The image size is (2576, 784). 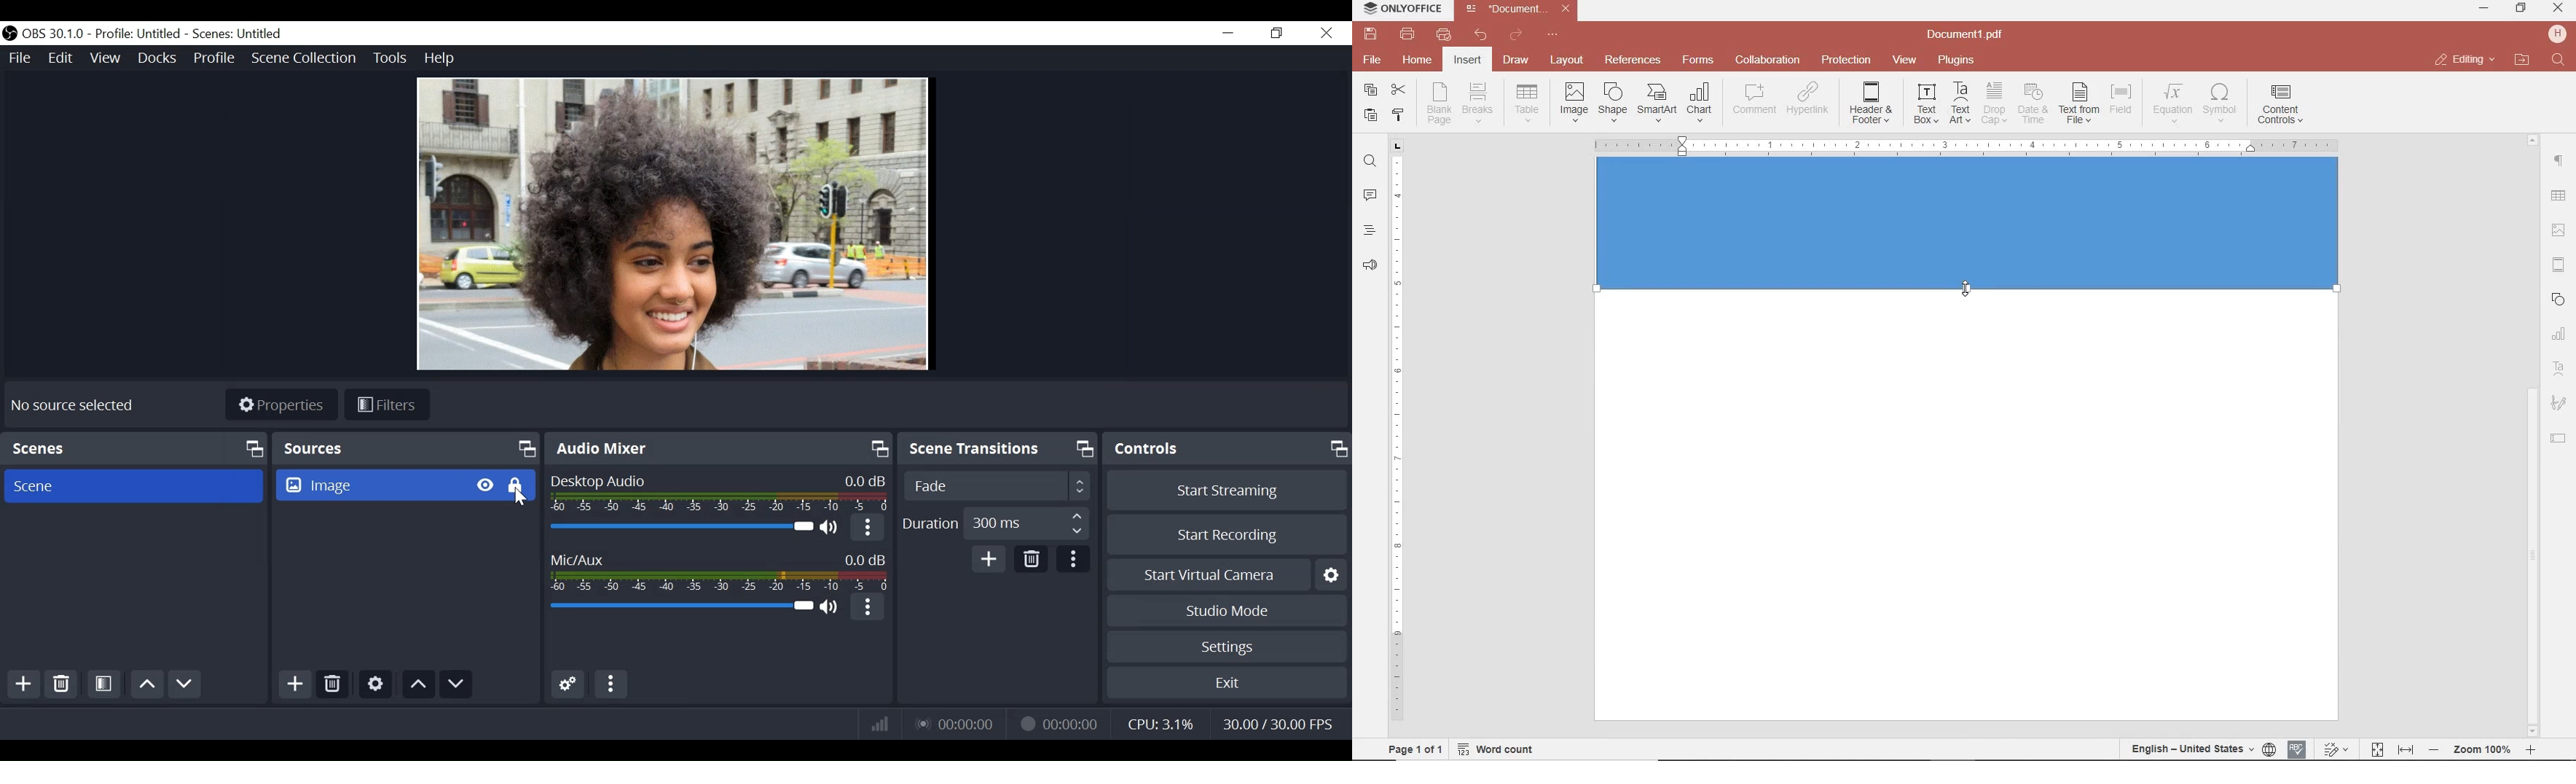 I want to click on heading, so click(x=1370, y=230).